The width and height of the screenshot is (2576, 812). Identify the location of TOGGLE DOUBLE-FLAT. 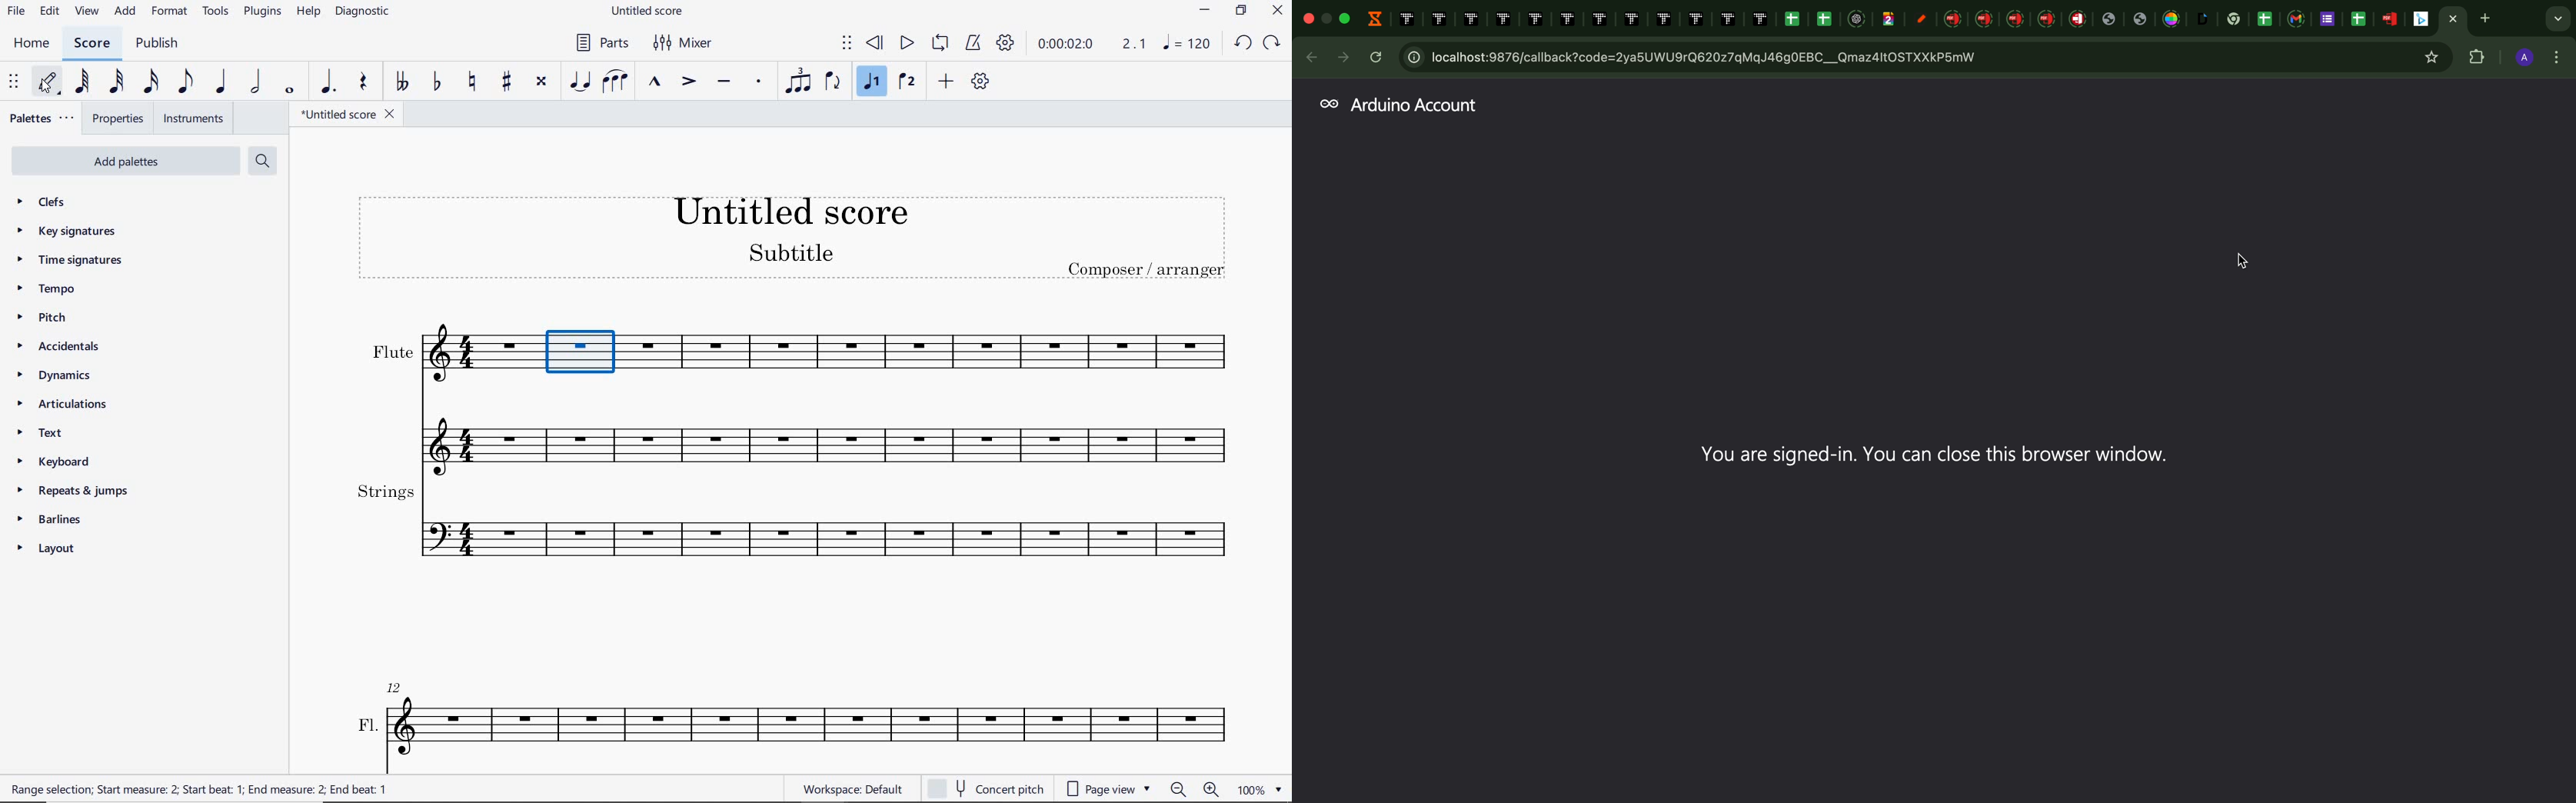
(403, 82).